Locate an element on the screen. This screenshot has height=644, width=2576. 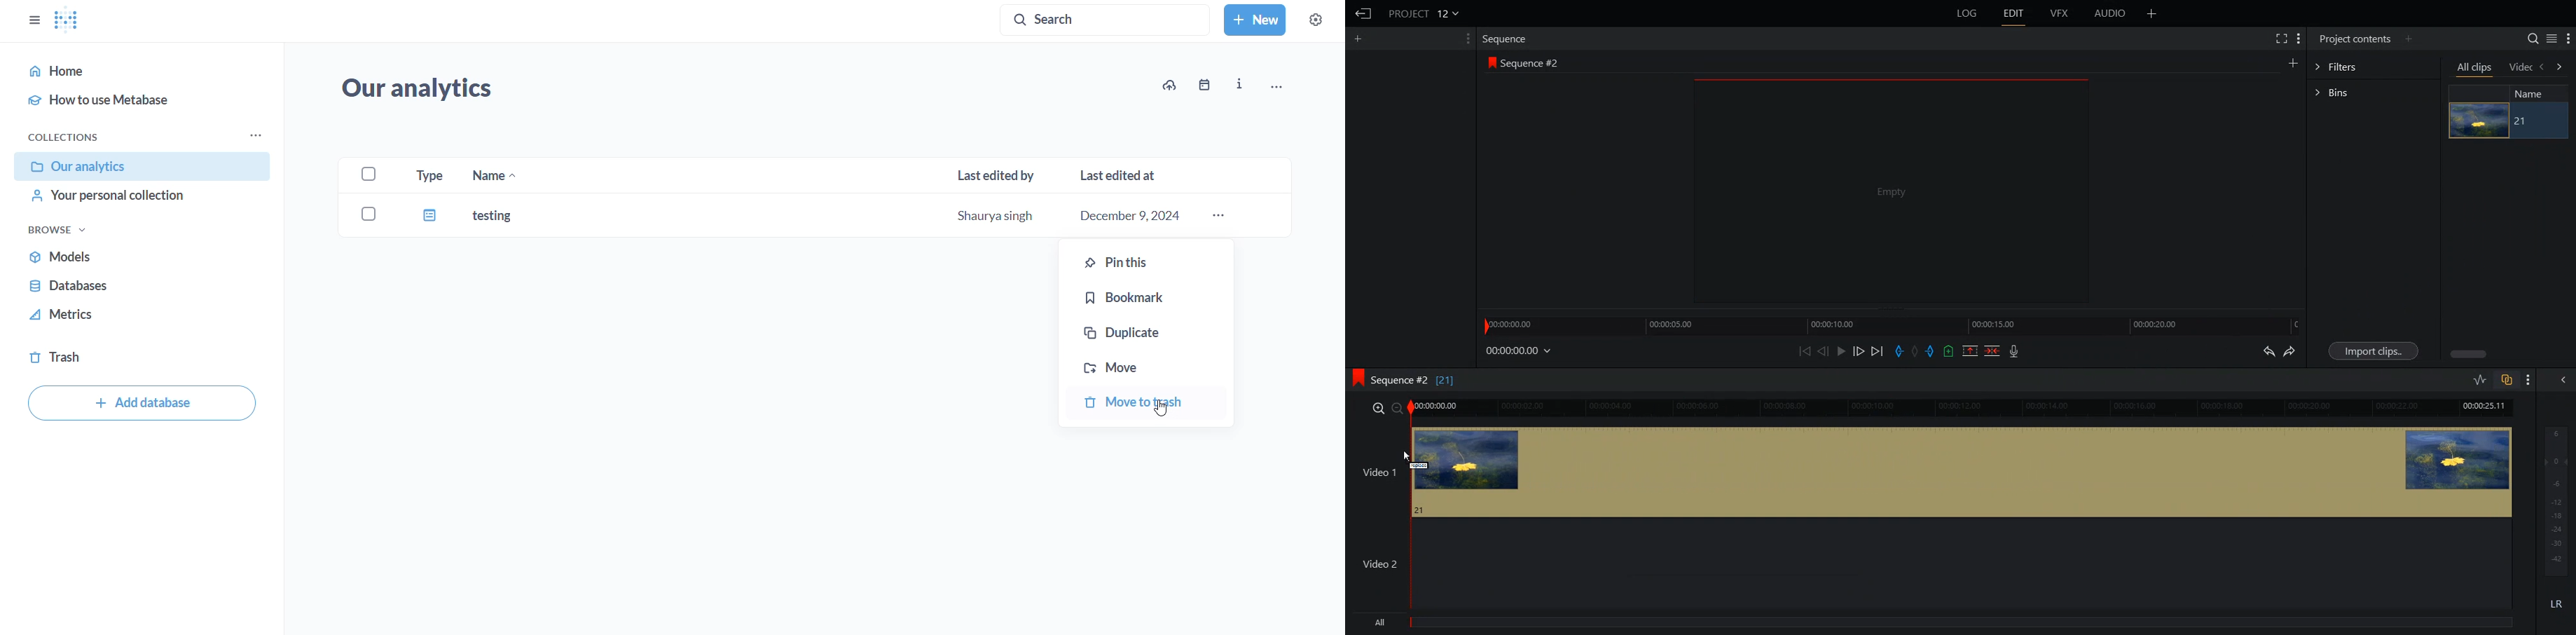
File Preview is located at coordinates (1884, 191).